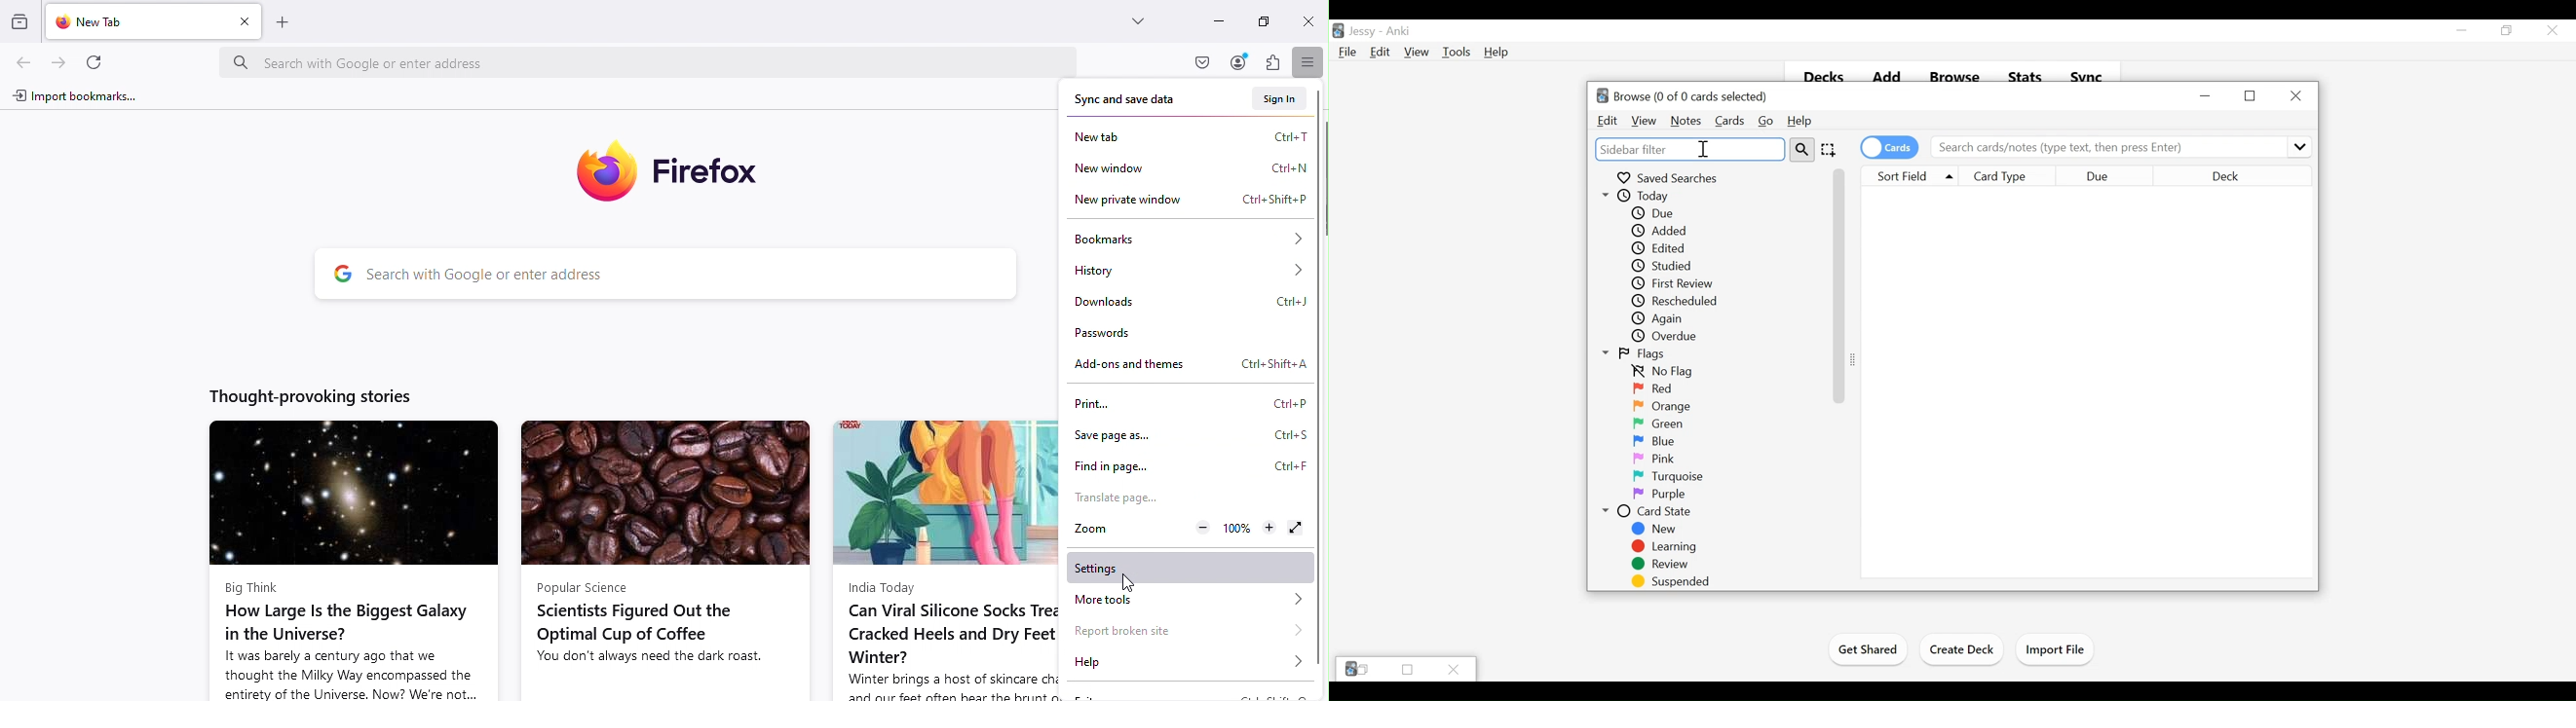  What do you see at coordinates (1293, 528) in the screenshot?
I see `Display window in full screen` at bounding box center [1293, 528].